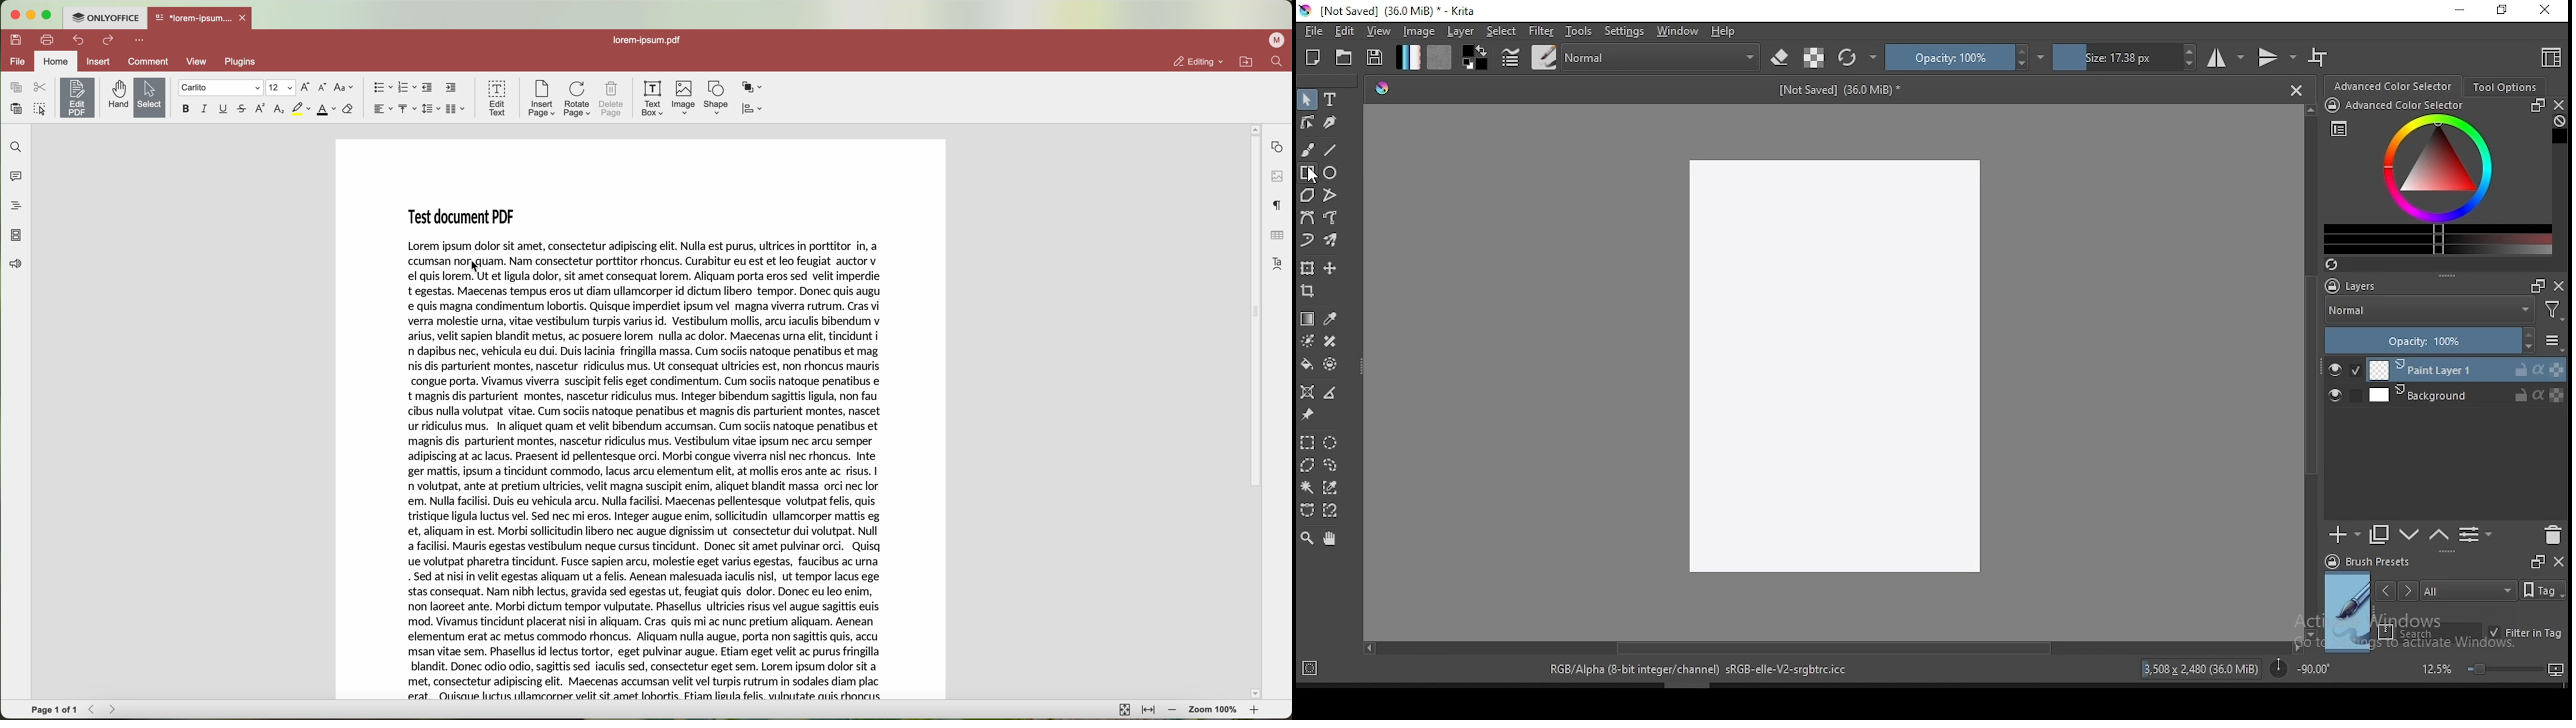  I want to click on underline, so click(225, 109).